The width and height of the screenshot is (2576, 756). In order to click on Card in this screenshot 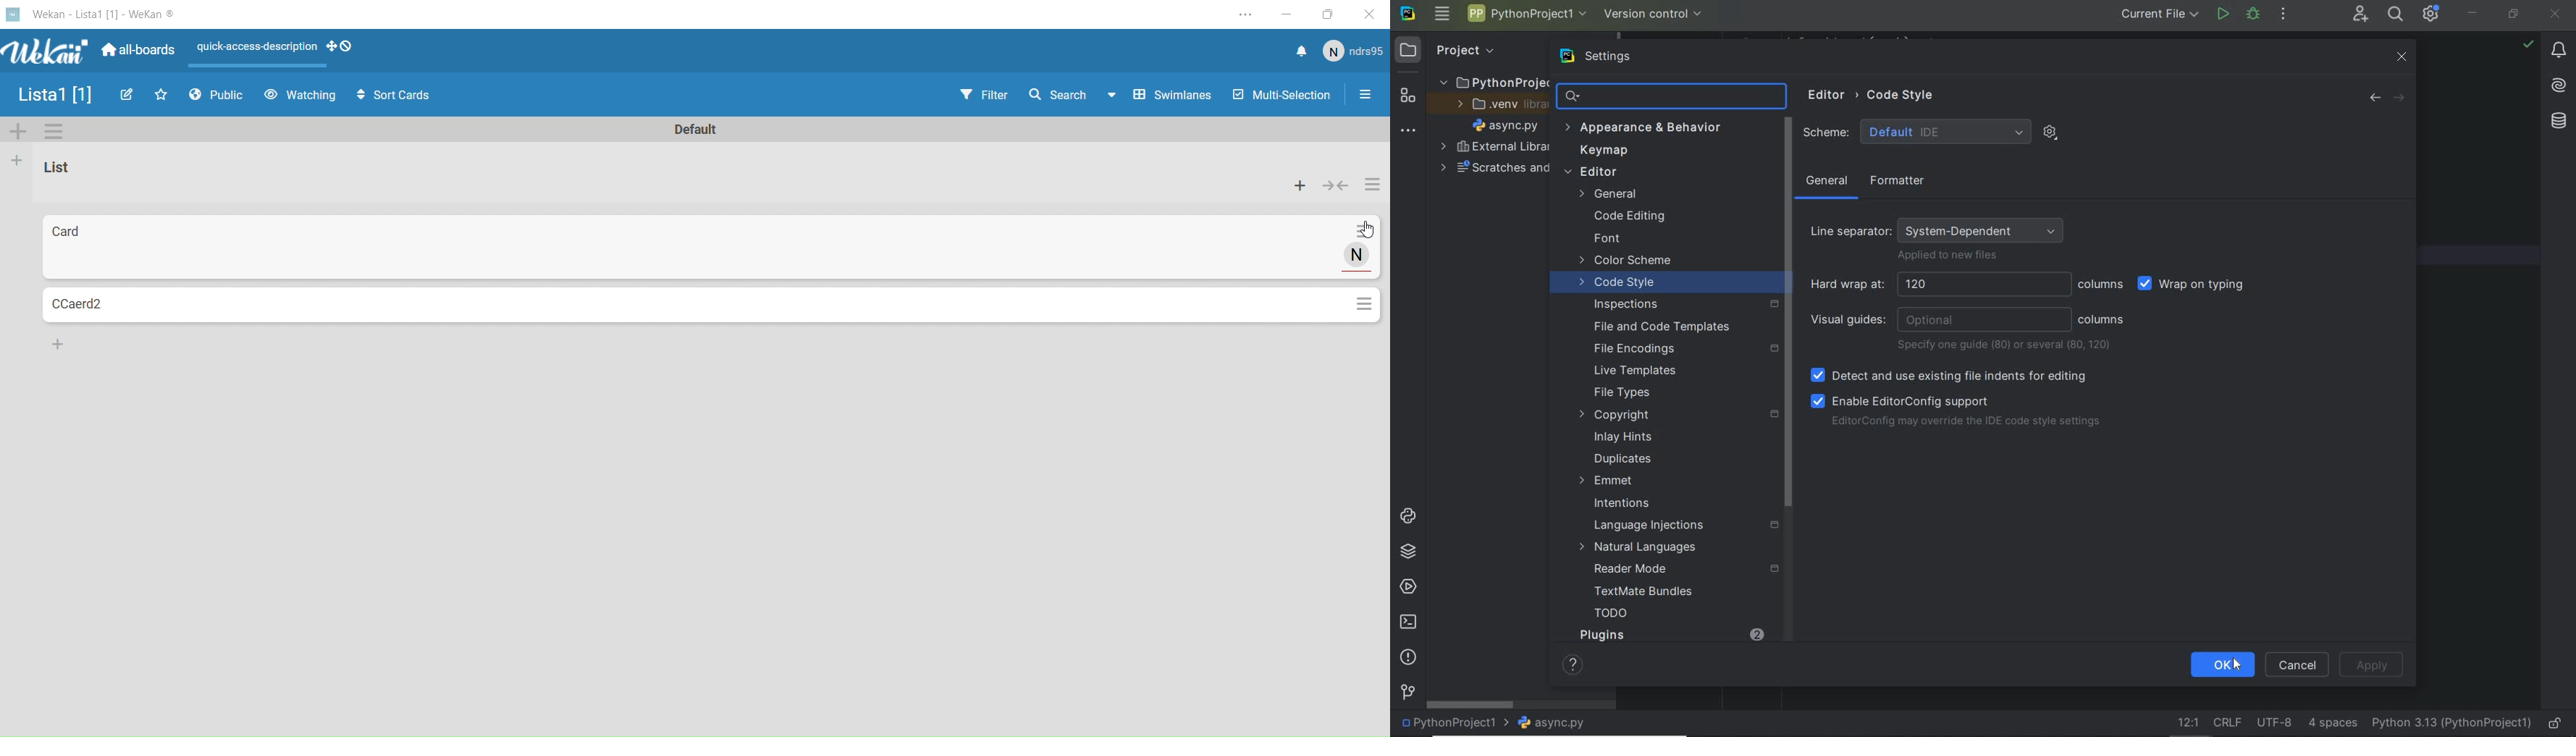, I will do `click(579, 248)`.